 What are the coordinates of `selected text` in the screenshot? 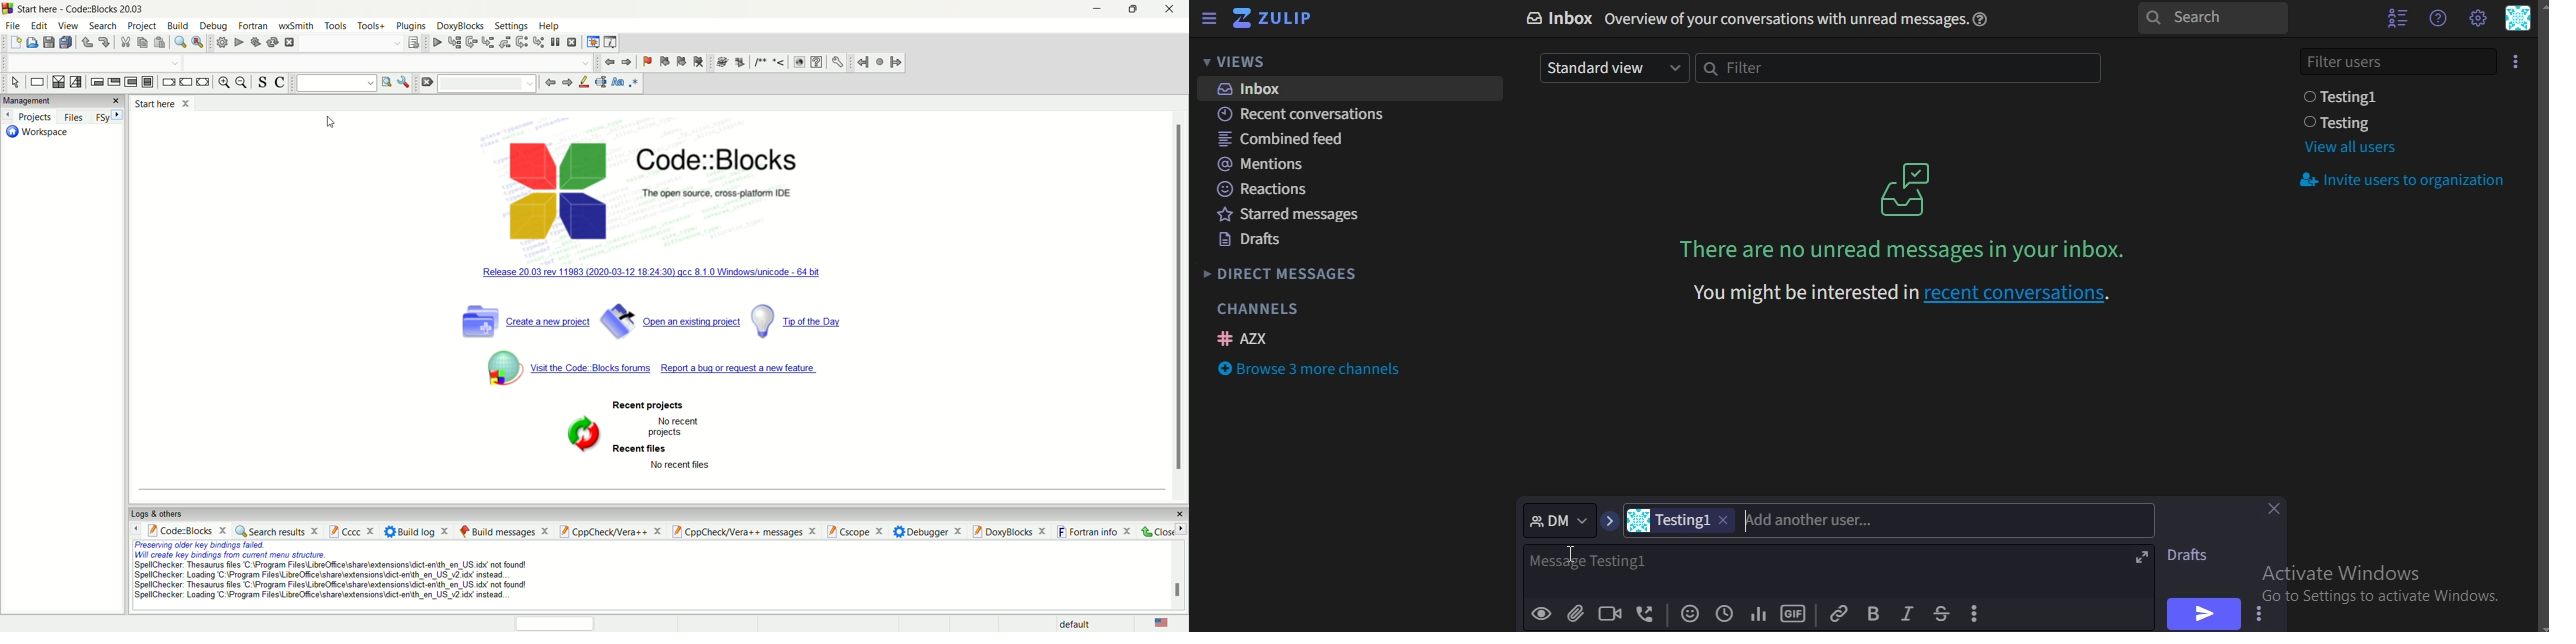 It's located at (602, 82).